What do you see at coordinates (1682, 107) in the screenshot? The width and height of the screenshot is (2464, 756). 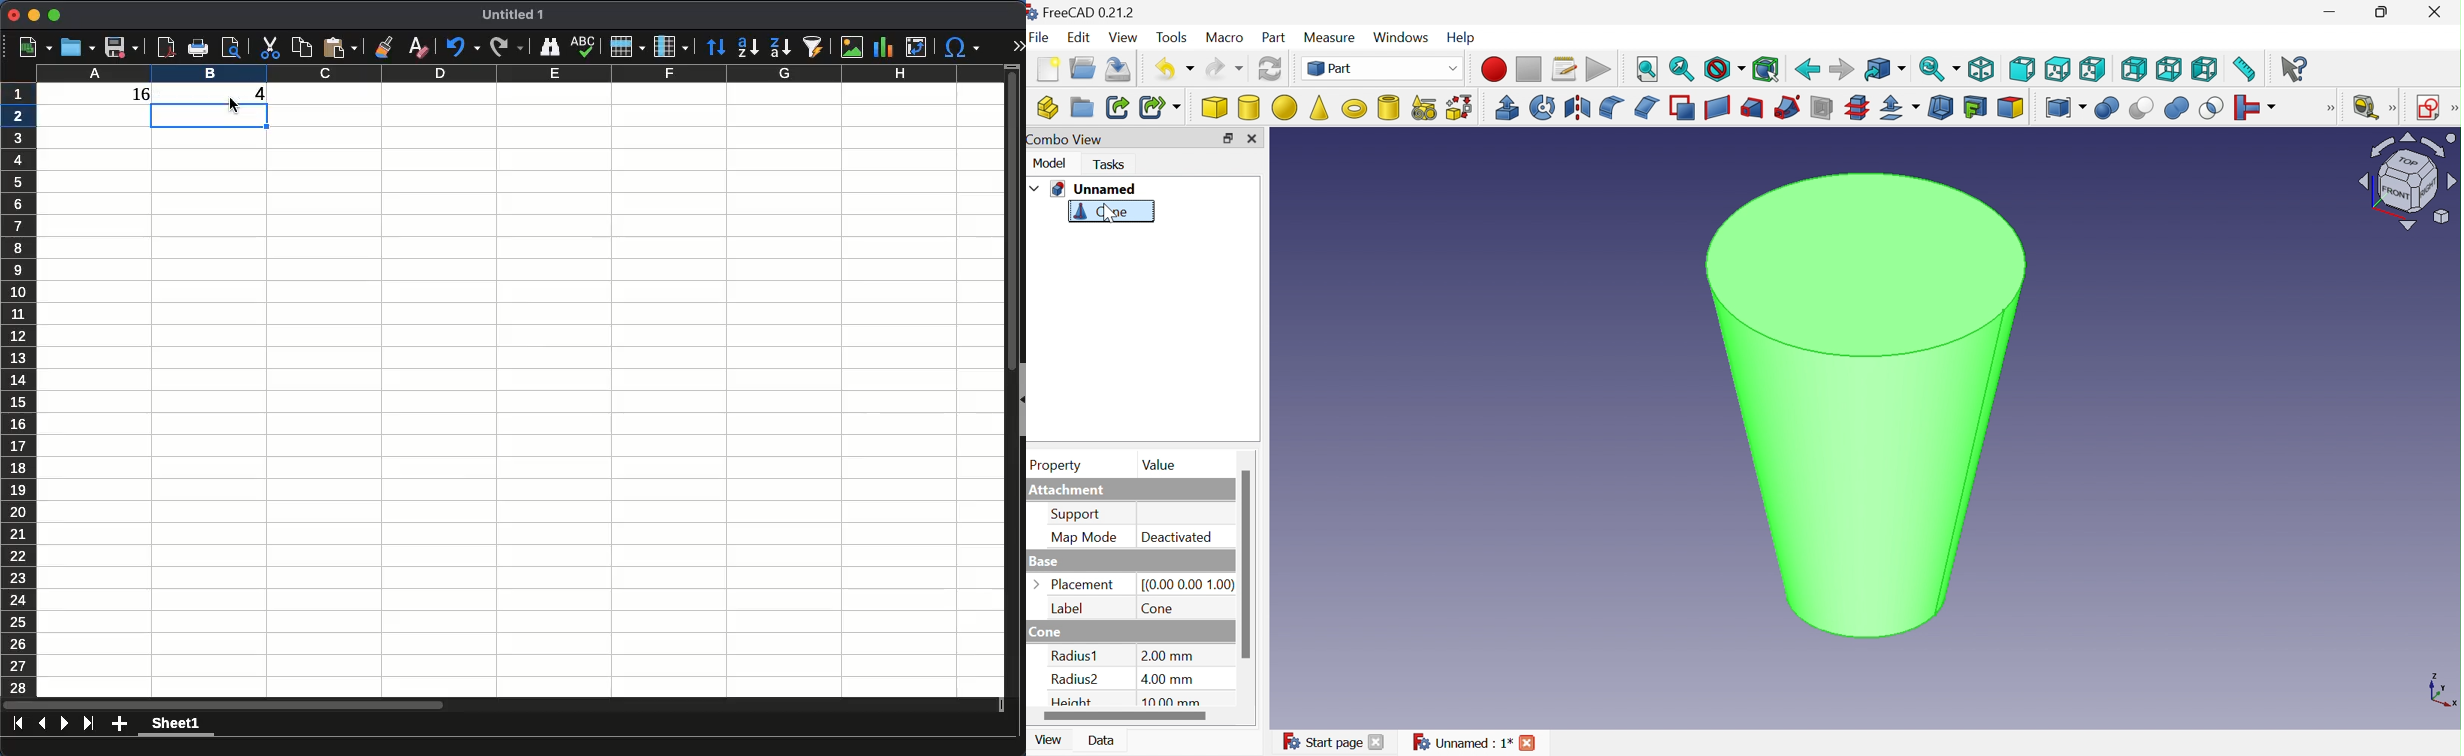 I see `Make face from wires` at bounding box center [1682, 107].